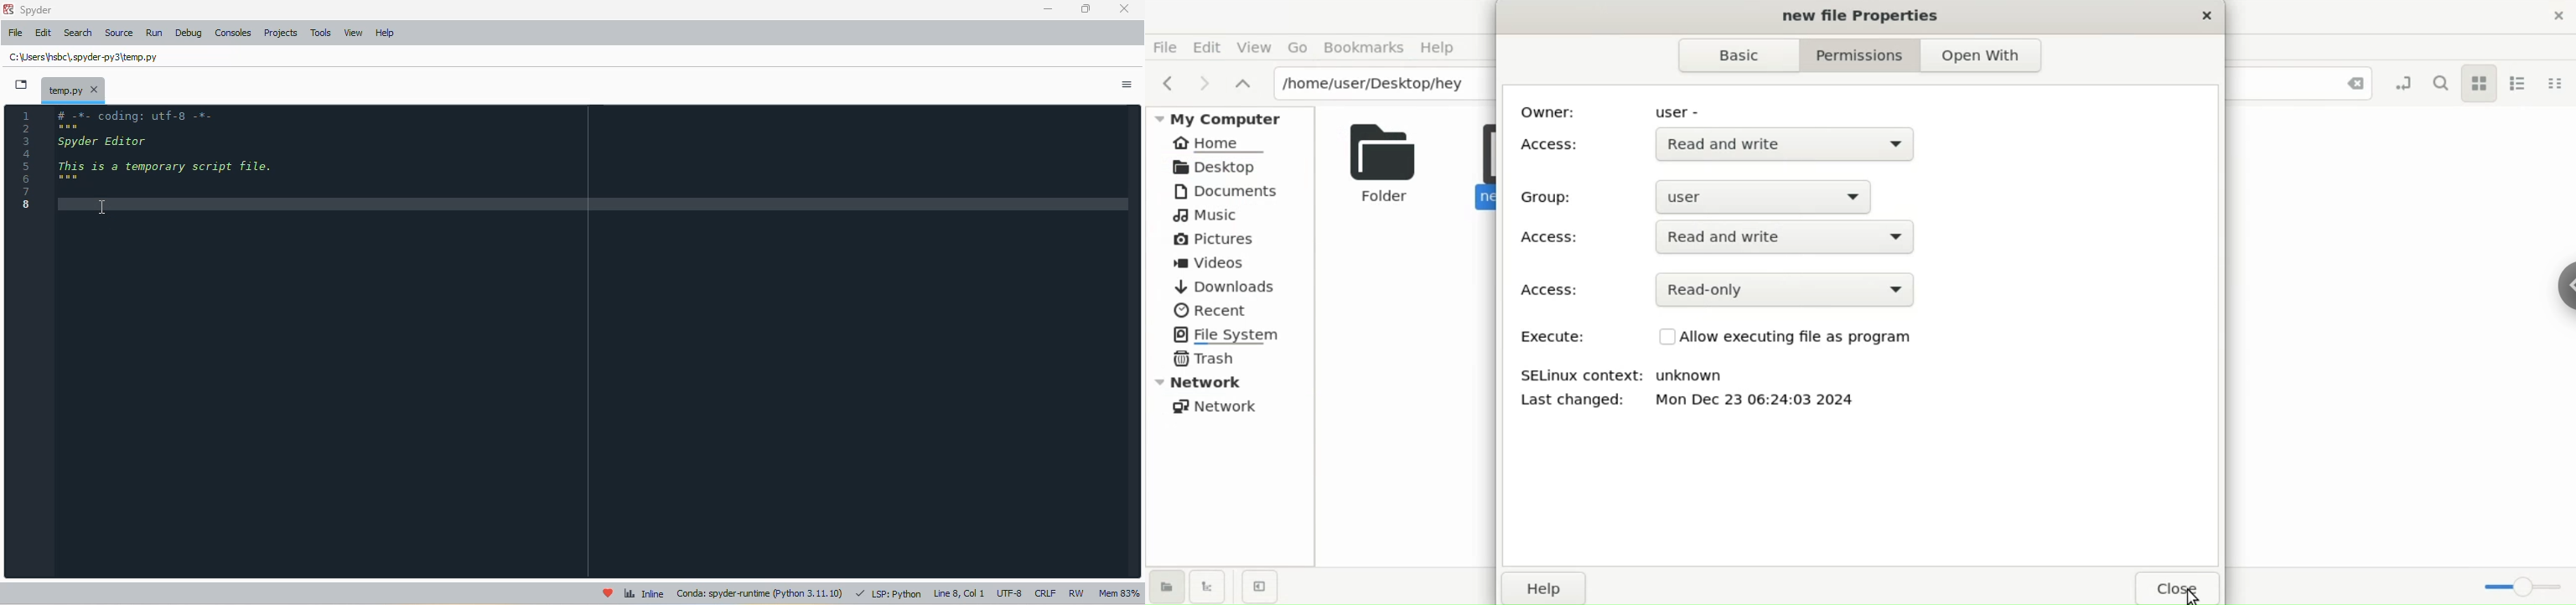  Describe the element at coordinates (1726, 404) in the screenshot. I see `Last changed: Mon Dec 23 06:24:03 2024` at that location.